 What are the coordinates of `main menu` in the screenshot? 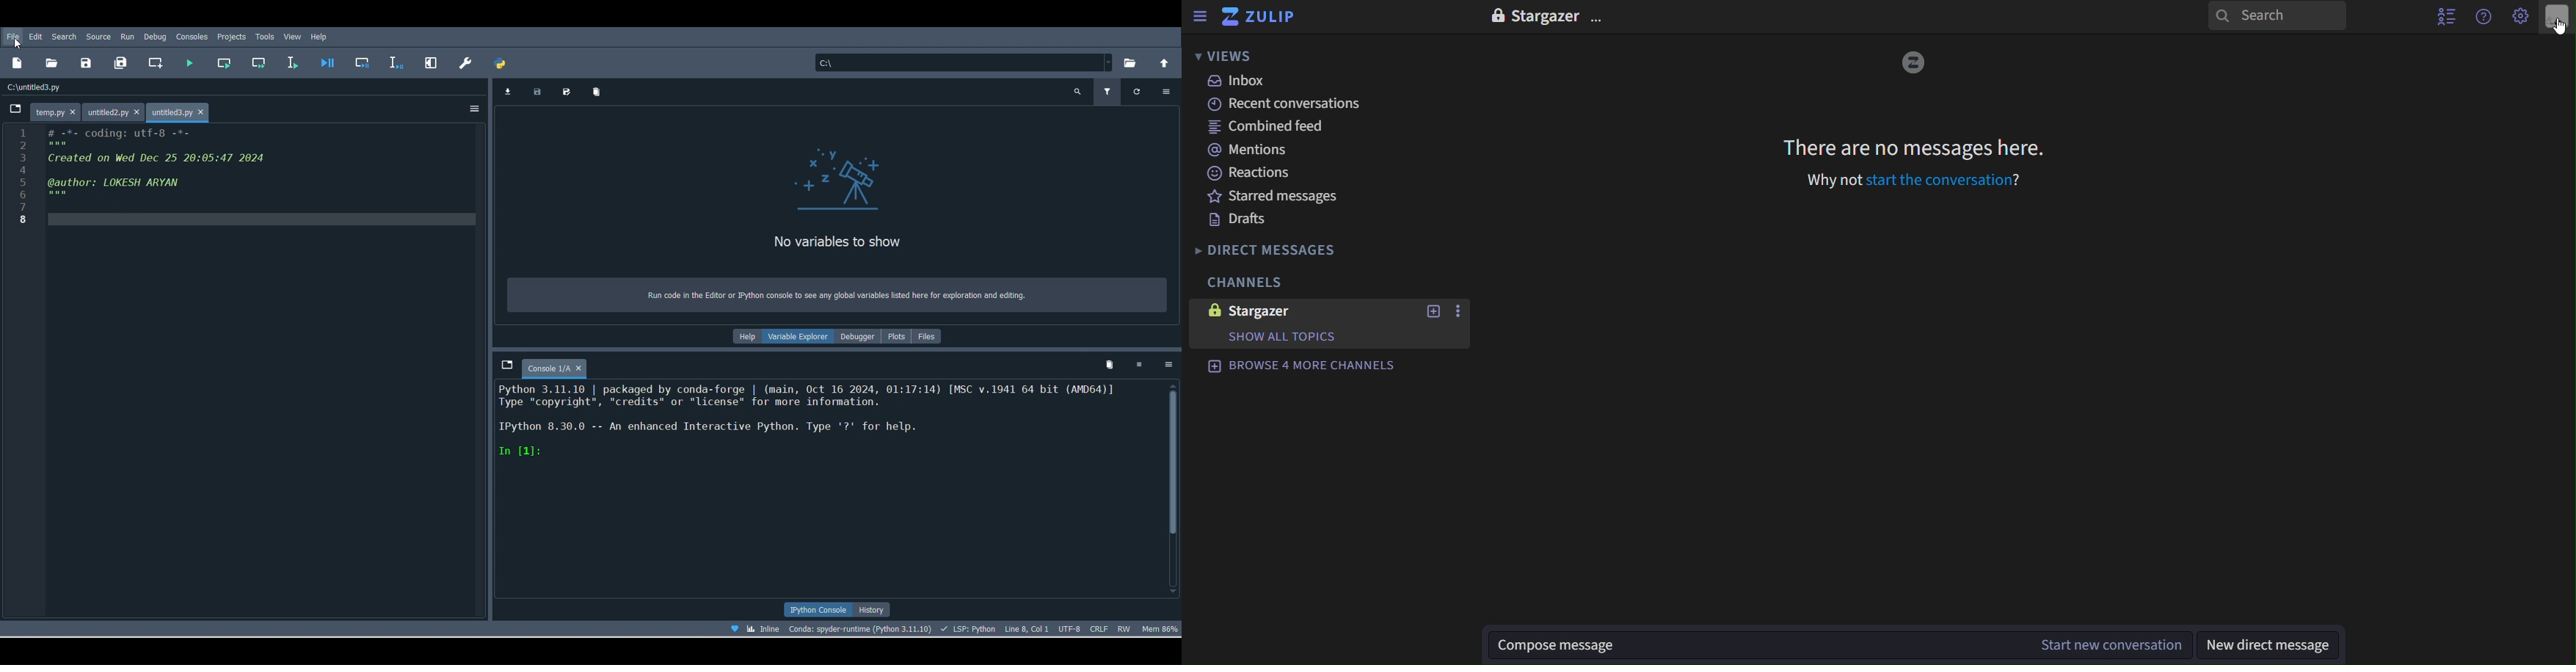 It's located at (2521, 15).